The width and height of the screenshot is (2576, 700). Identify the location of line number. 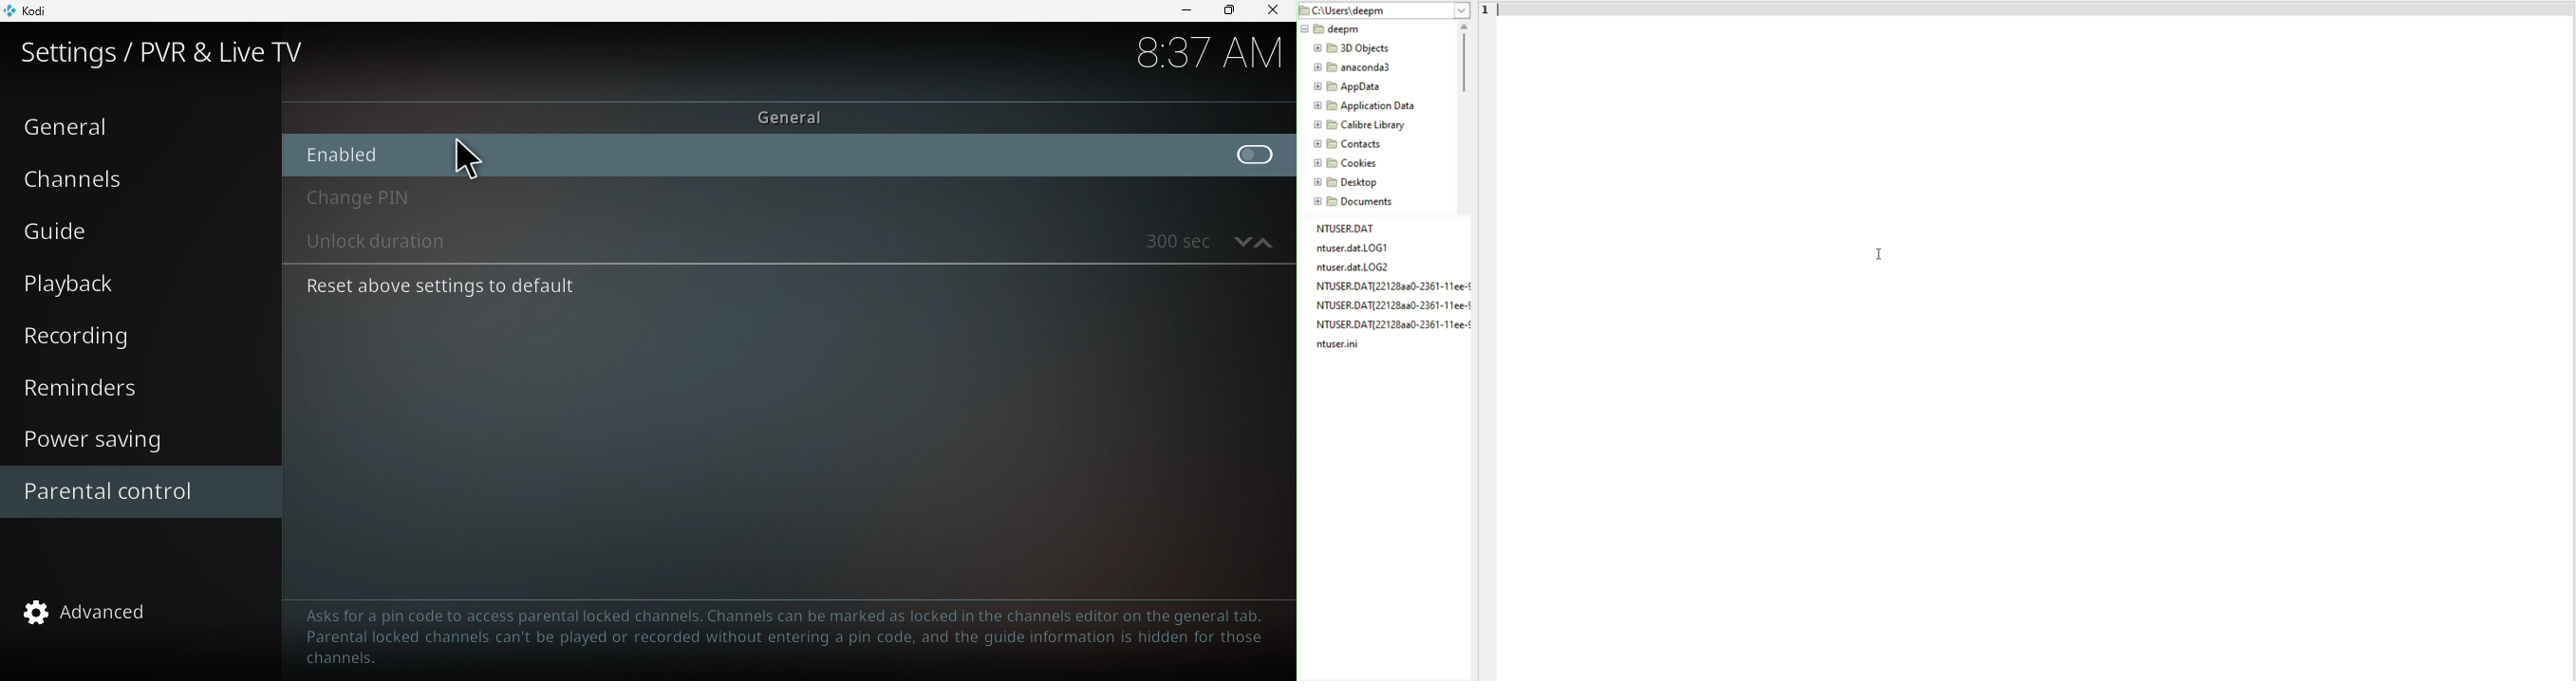
(1489, 11).